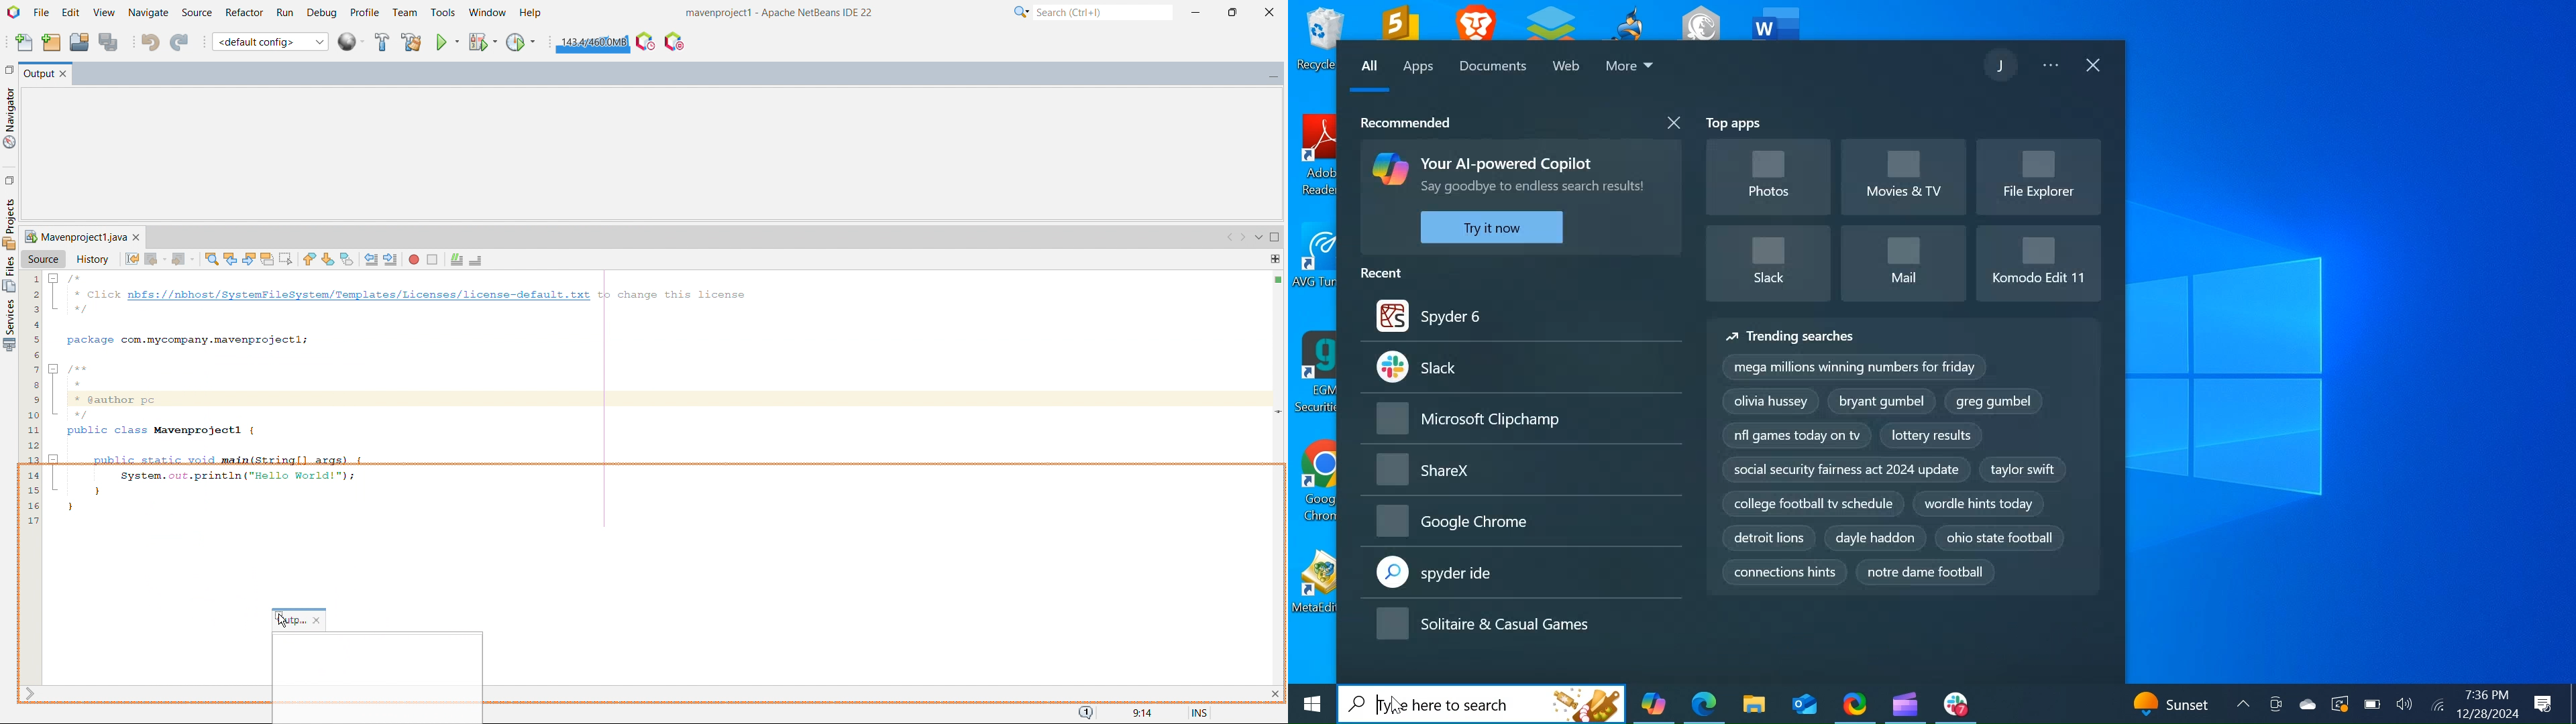 The height and width of the screenshot is (728, 2576). Describe the element at coordinates (1522, 472) in the screenshot. I see `ShareX` at that location.